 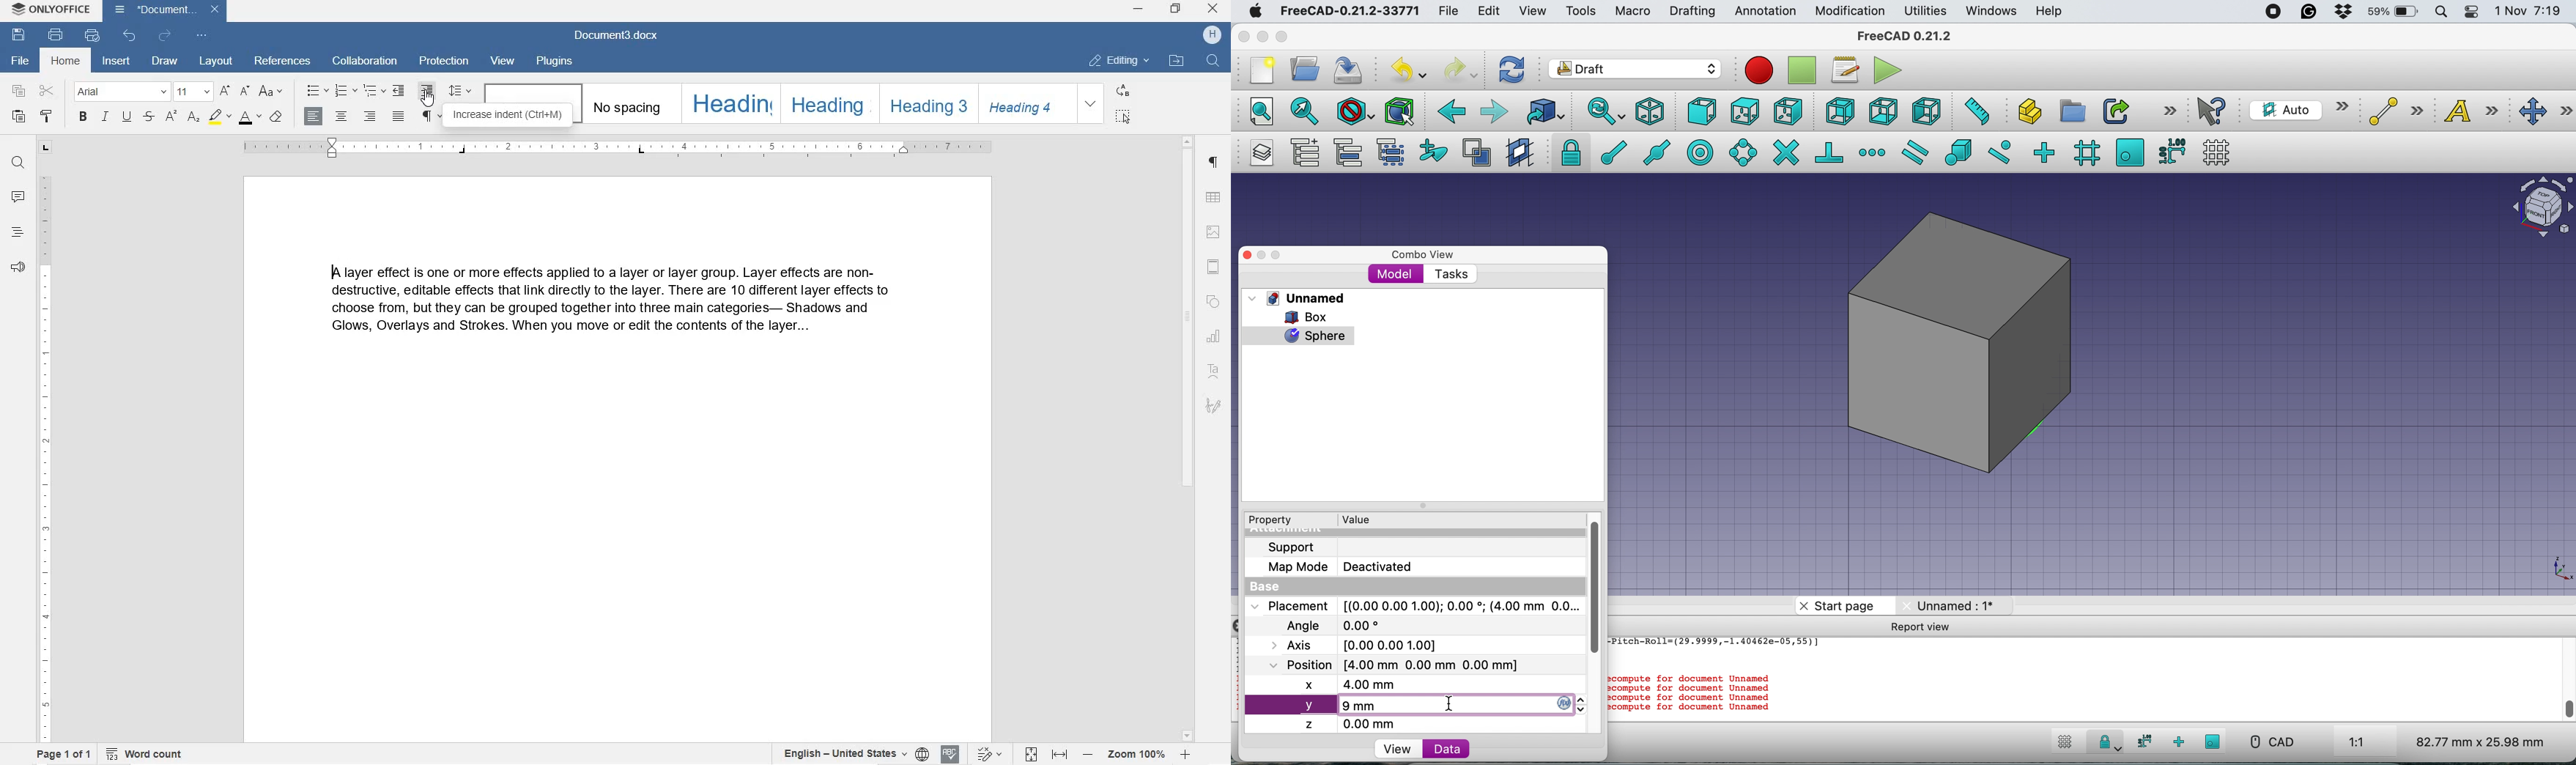 What do you see at coordinates (622, 308) in the screenshot?
I see `A BLOCK OF TEXT ON THE INPUT FILED WRITTEN BY USER` at bounding box center [622, 308].